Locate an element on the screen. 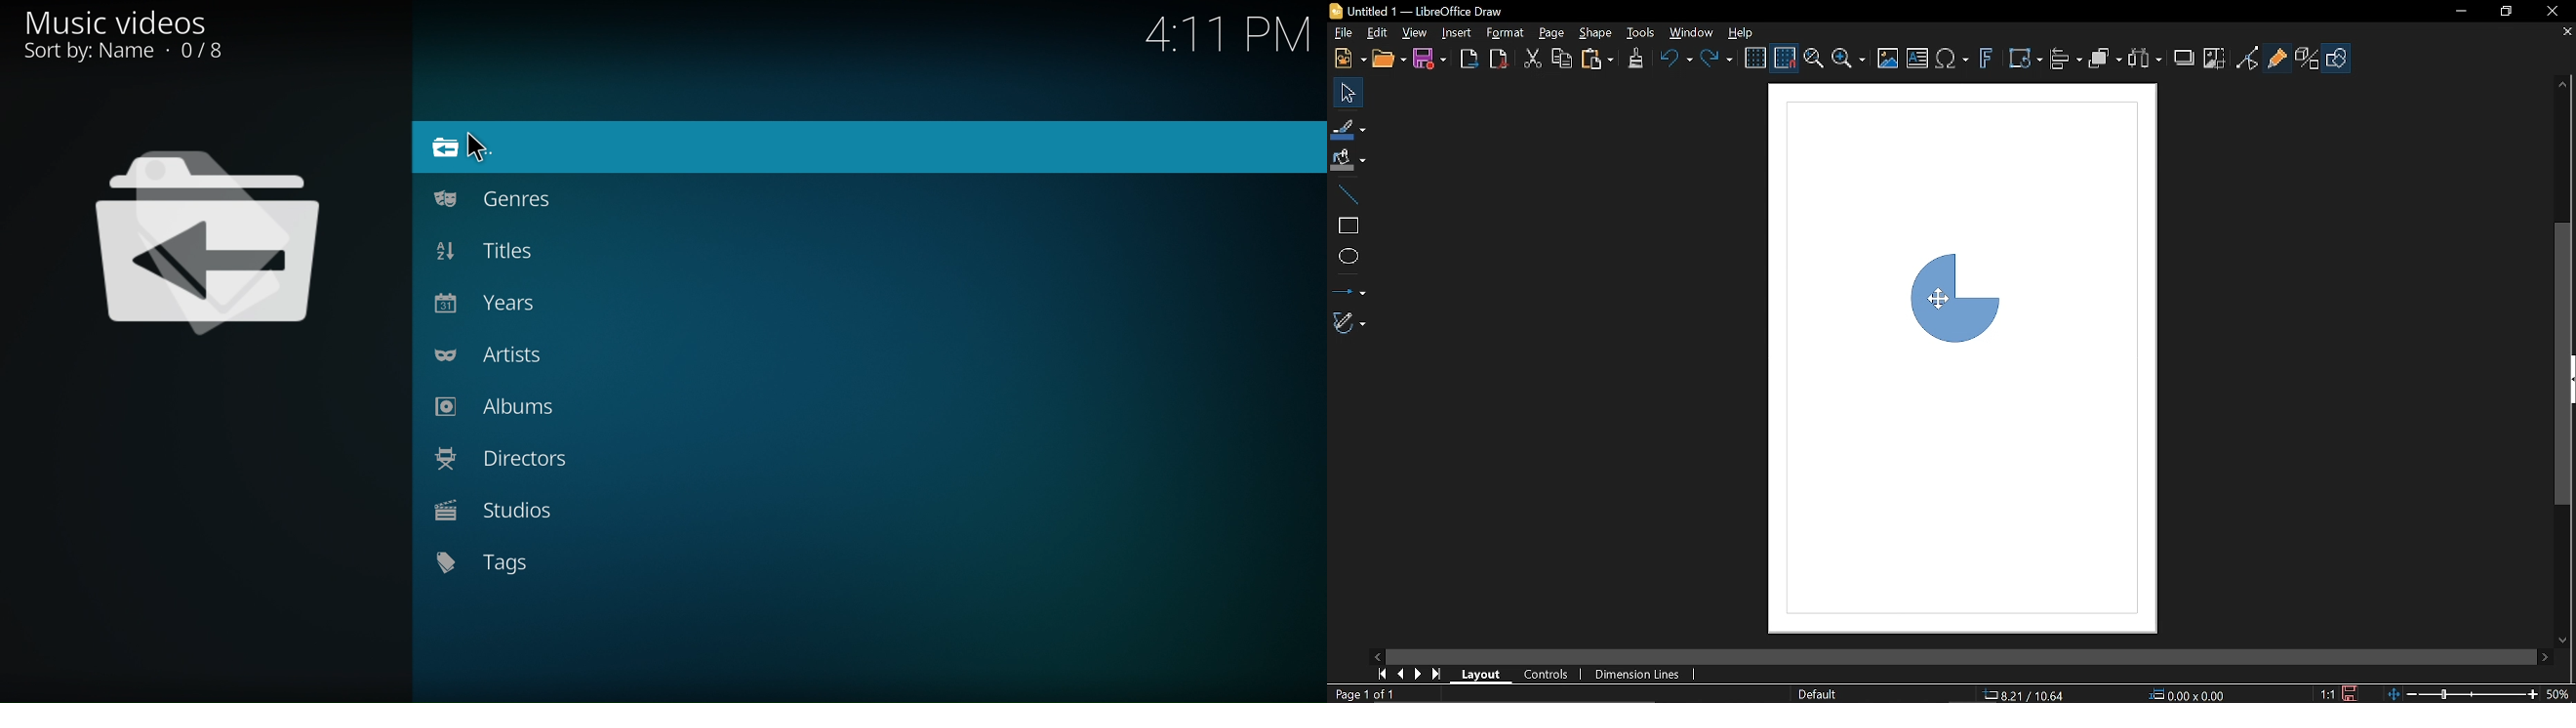 This screenshot has height=728, width=2576. Controls is located at coordinates (1547, 675).